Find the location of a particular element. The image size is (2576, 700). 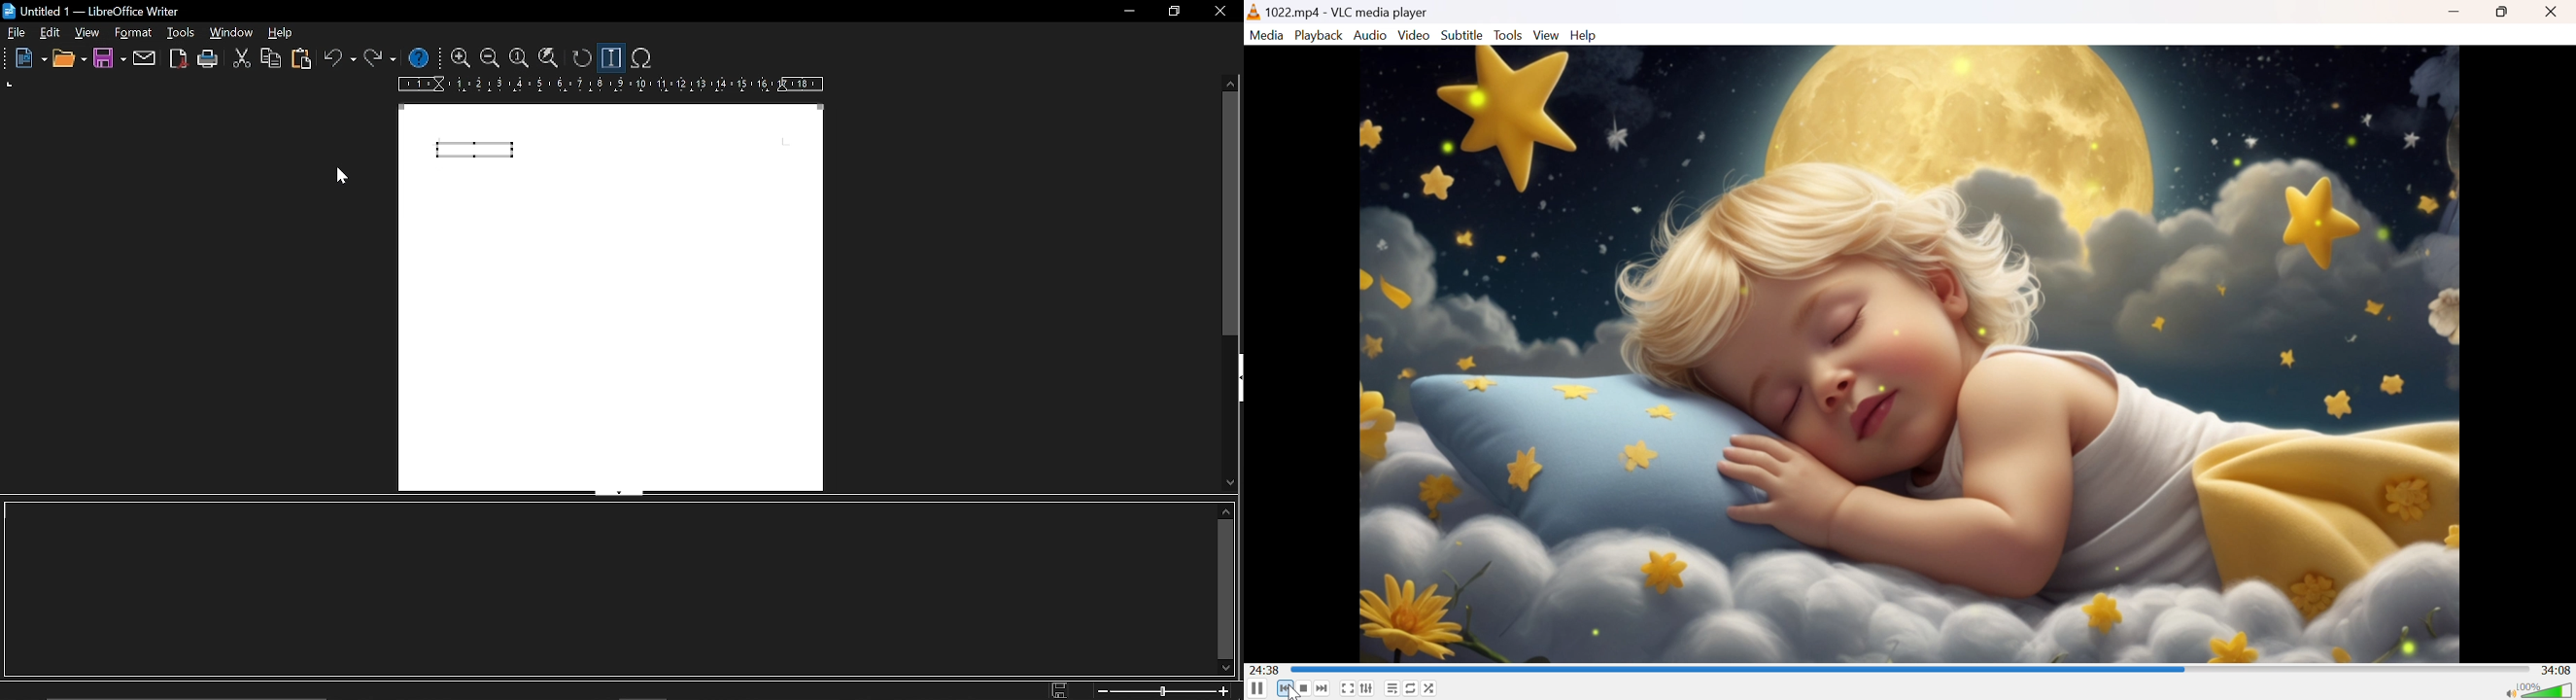

34:08 is located at coordinates (2558, 669).